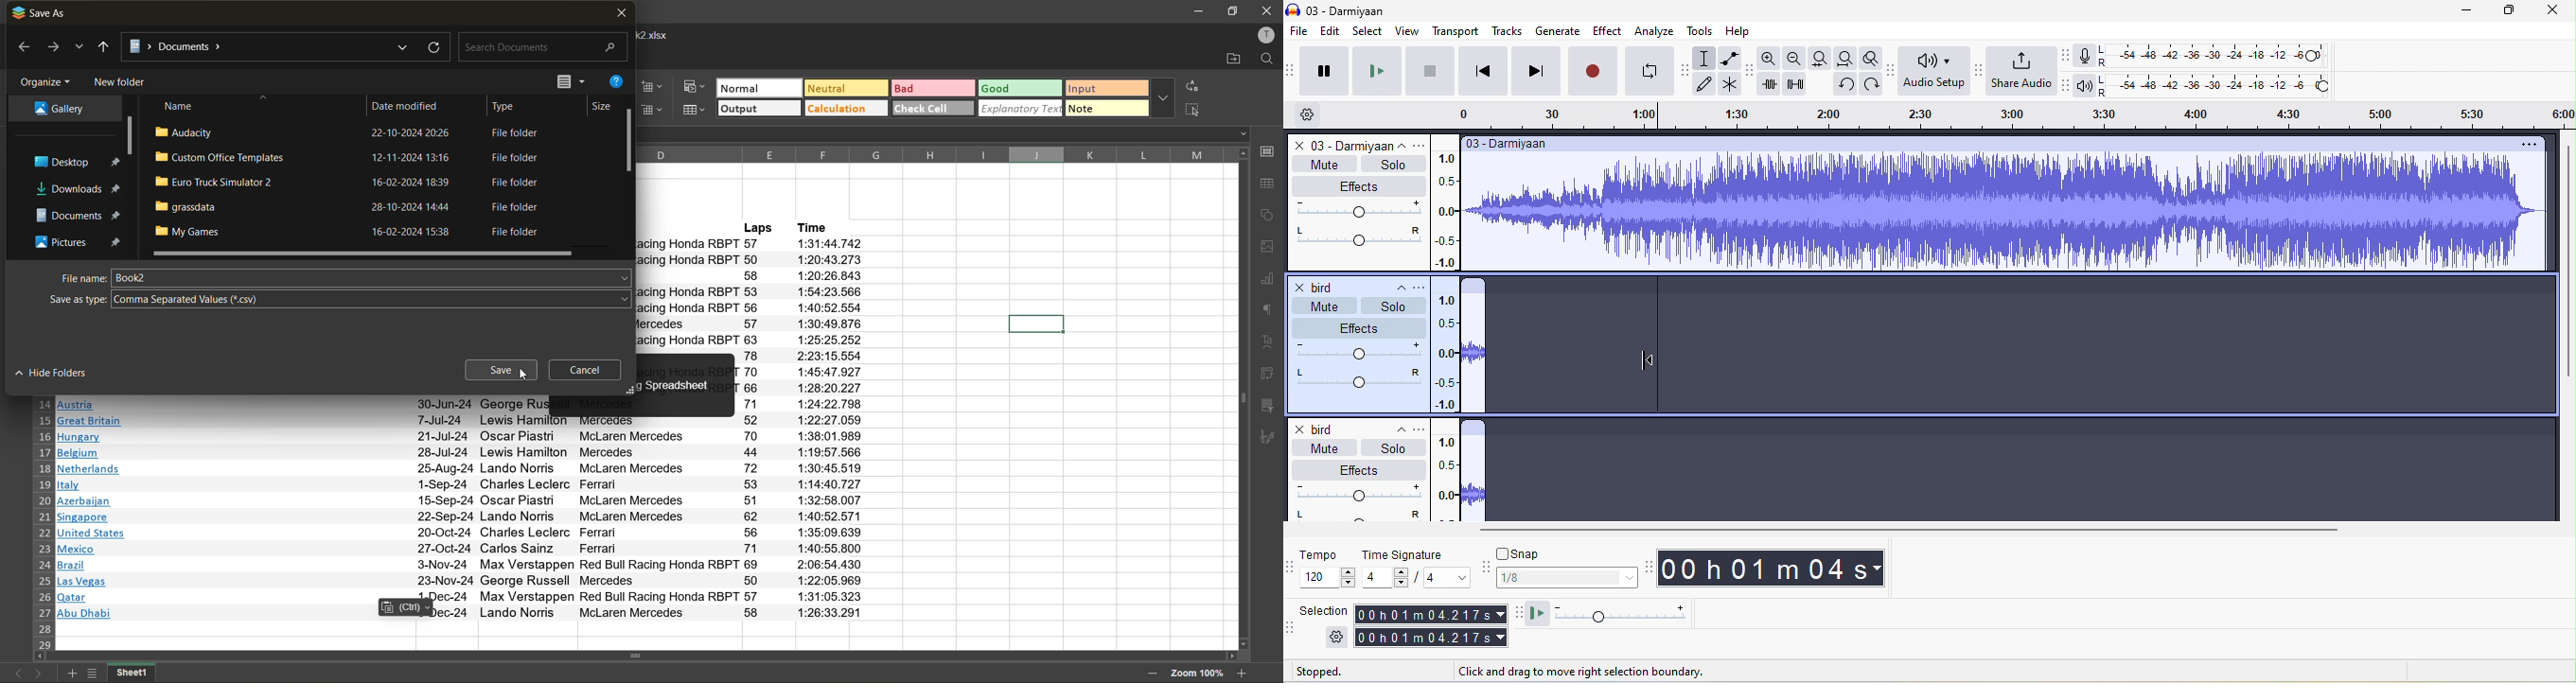 The width and height of the screenshot is (2576, 700). Describe the element at coordinates (1730, 87) in the screenshot. I see `multi tool` at that location.